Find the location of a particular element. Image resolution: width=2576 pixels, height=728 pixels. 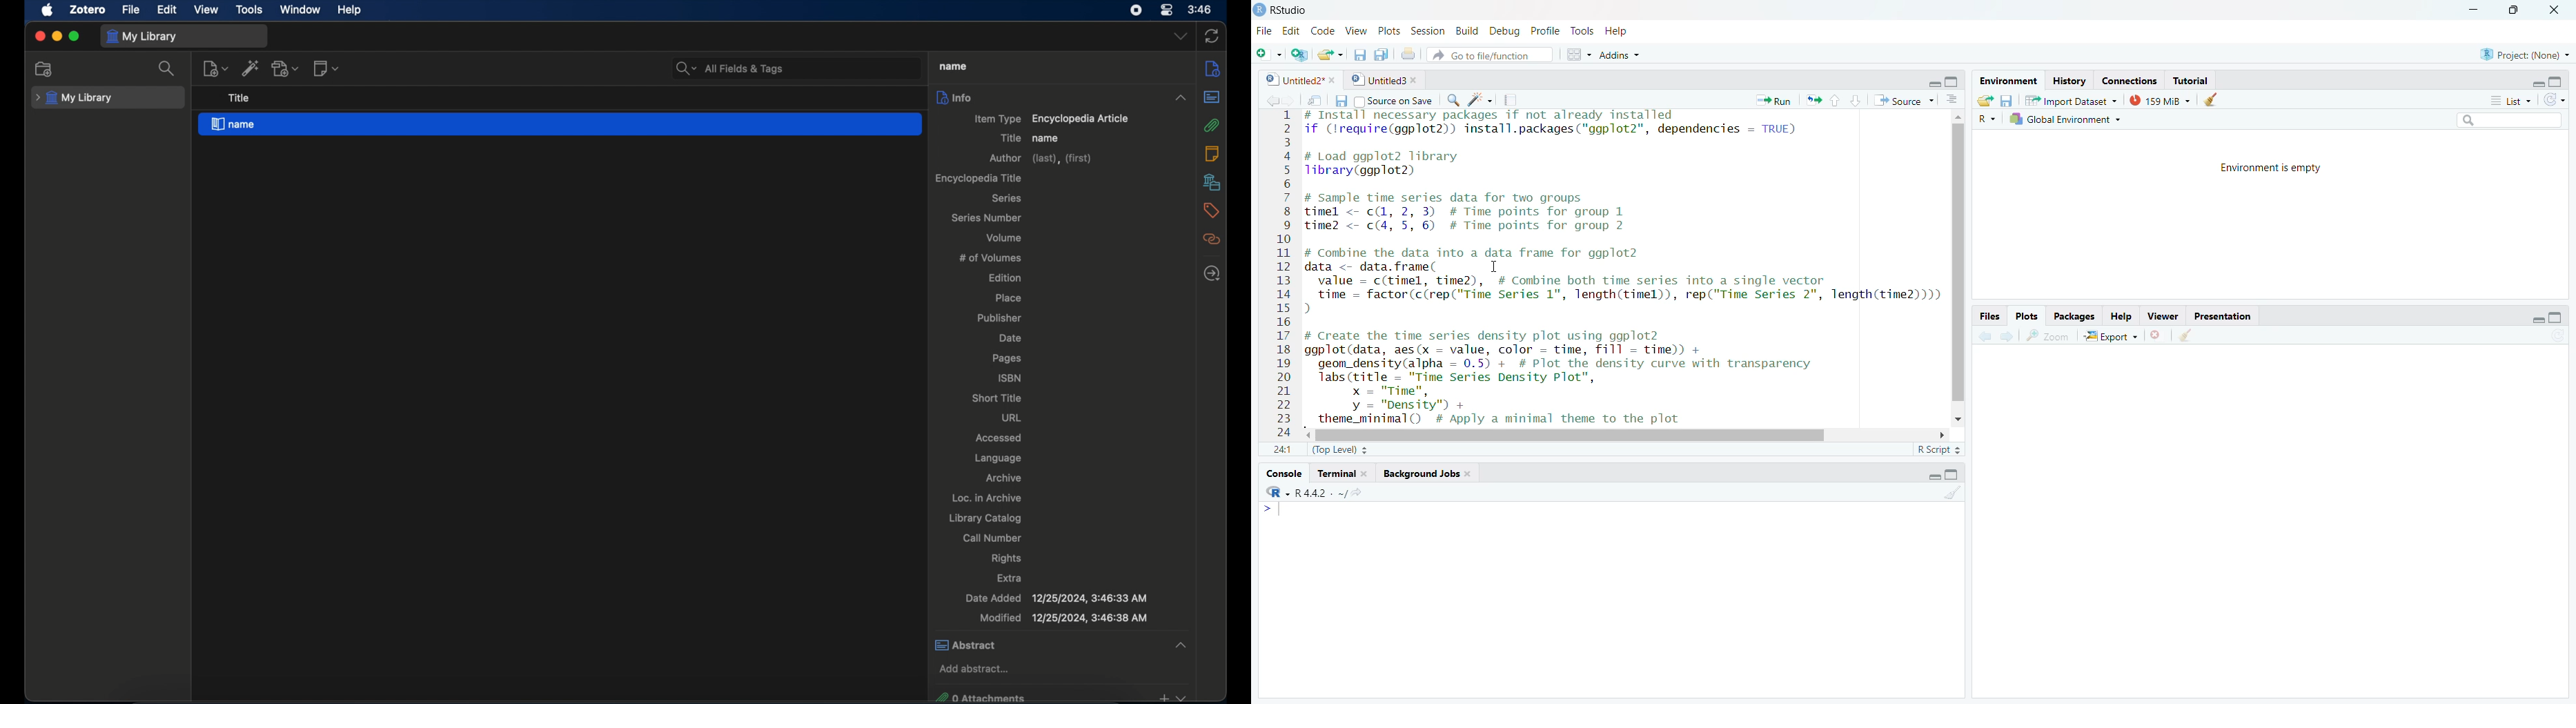

Forward is located at coordinates (1288, 101).